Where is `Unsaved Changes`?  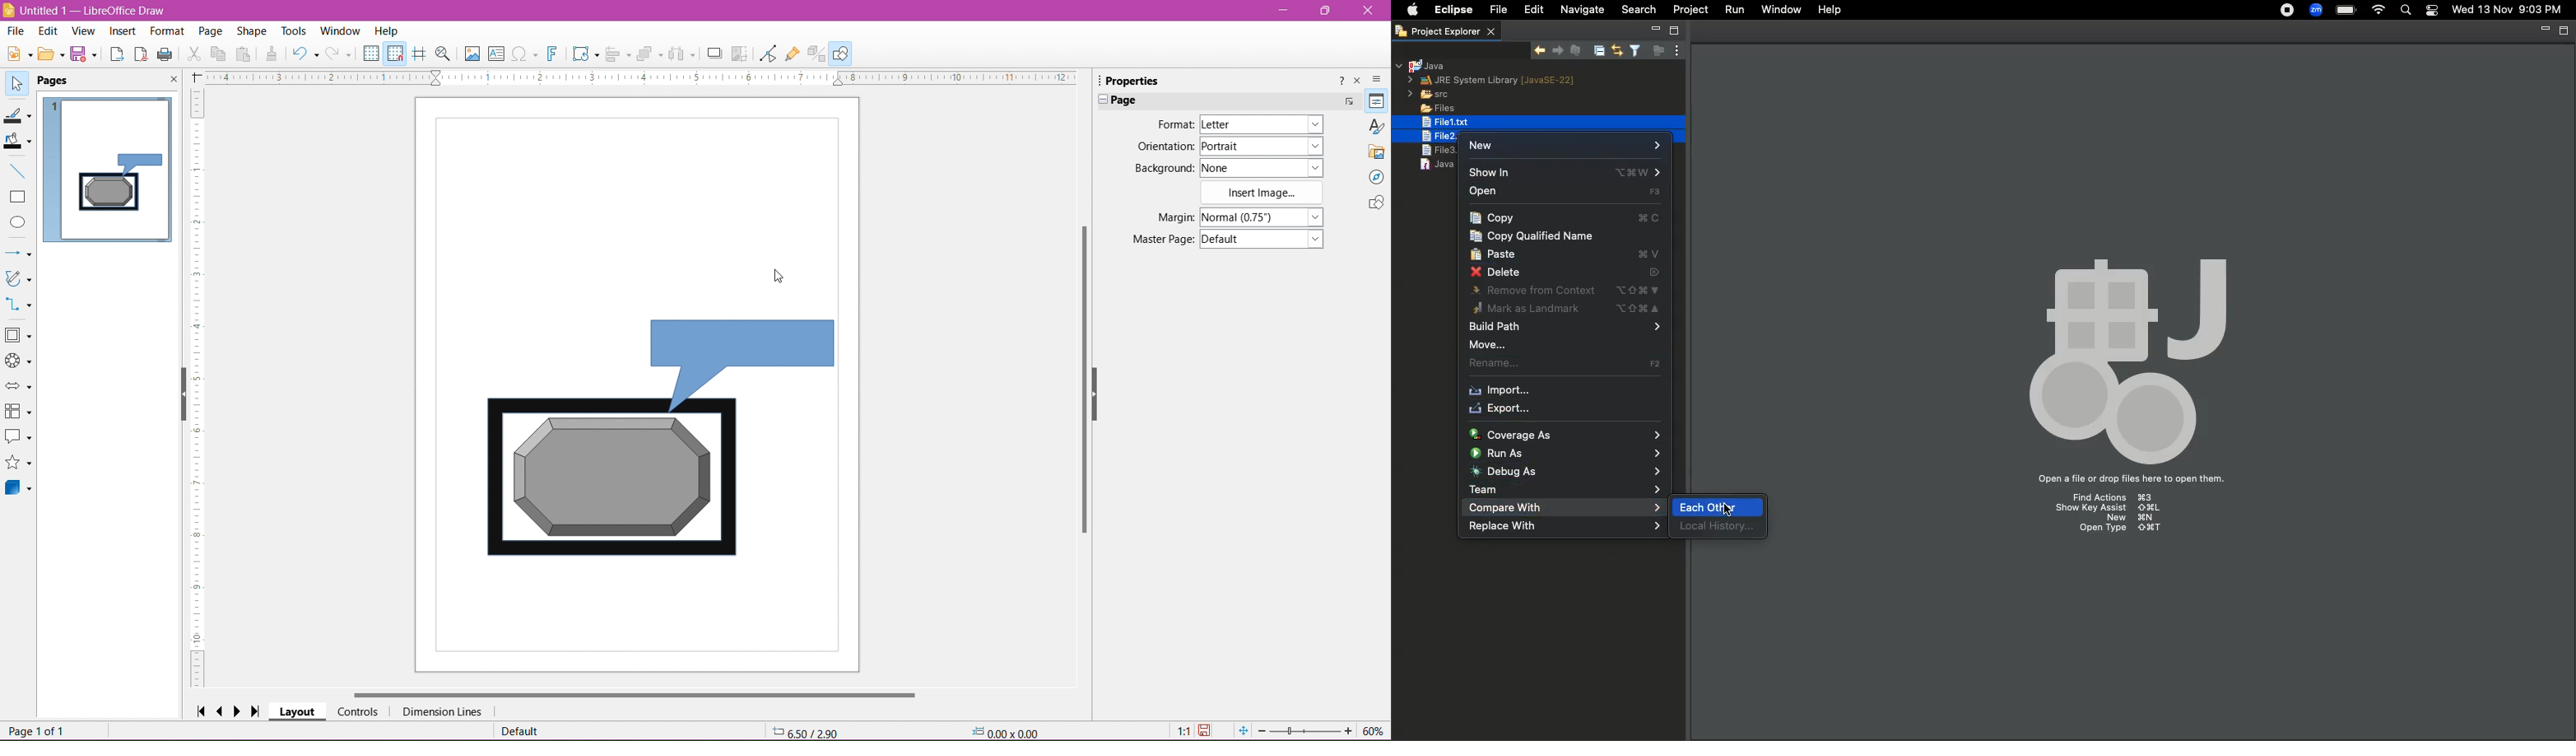 Unsaved Changes is located at coordinates (1208, 731).